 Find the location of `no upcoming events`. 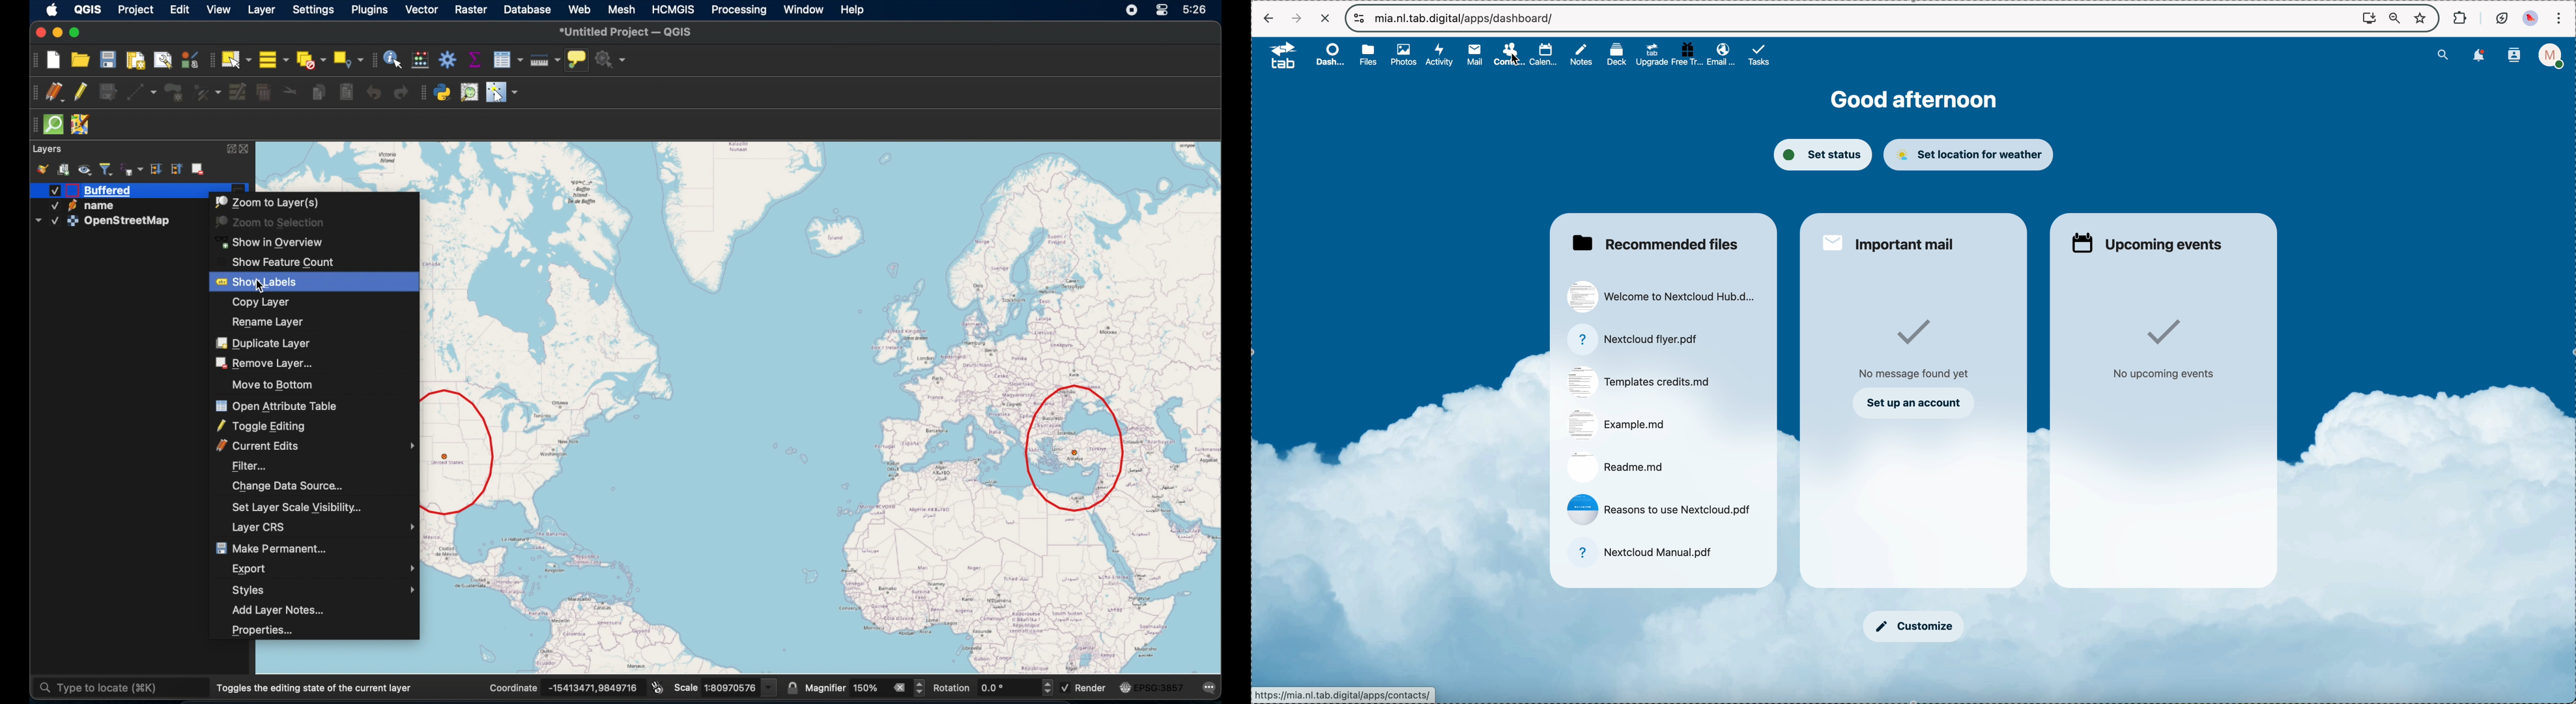

no upcoming events is located at coordinates (2169, 350).